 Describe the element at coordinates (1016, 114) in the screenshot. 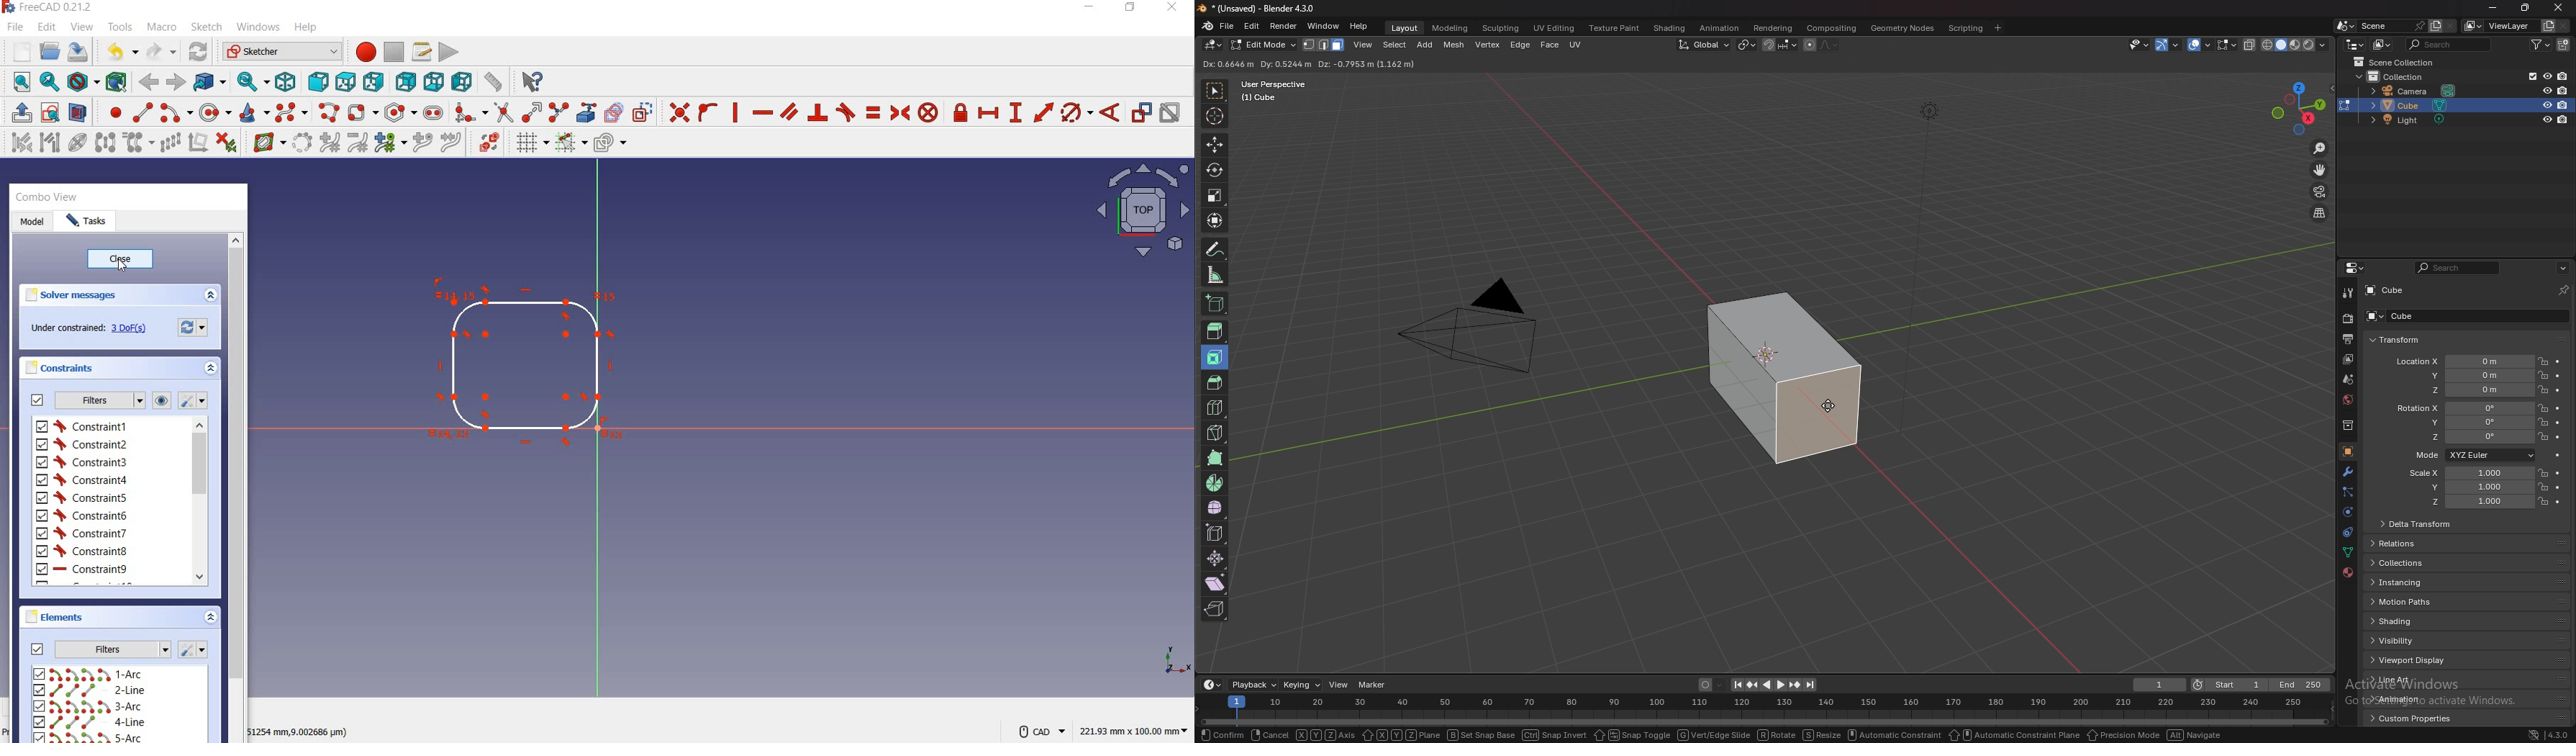

I see `constrain vertical distance` at that location.